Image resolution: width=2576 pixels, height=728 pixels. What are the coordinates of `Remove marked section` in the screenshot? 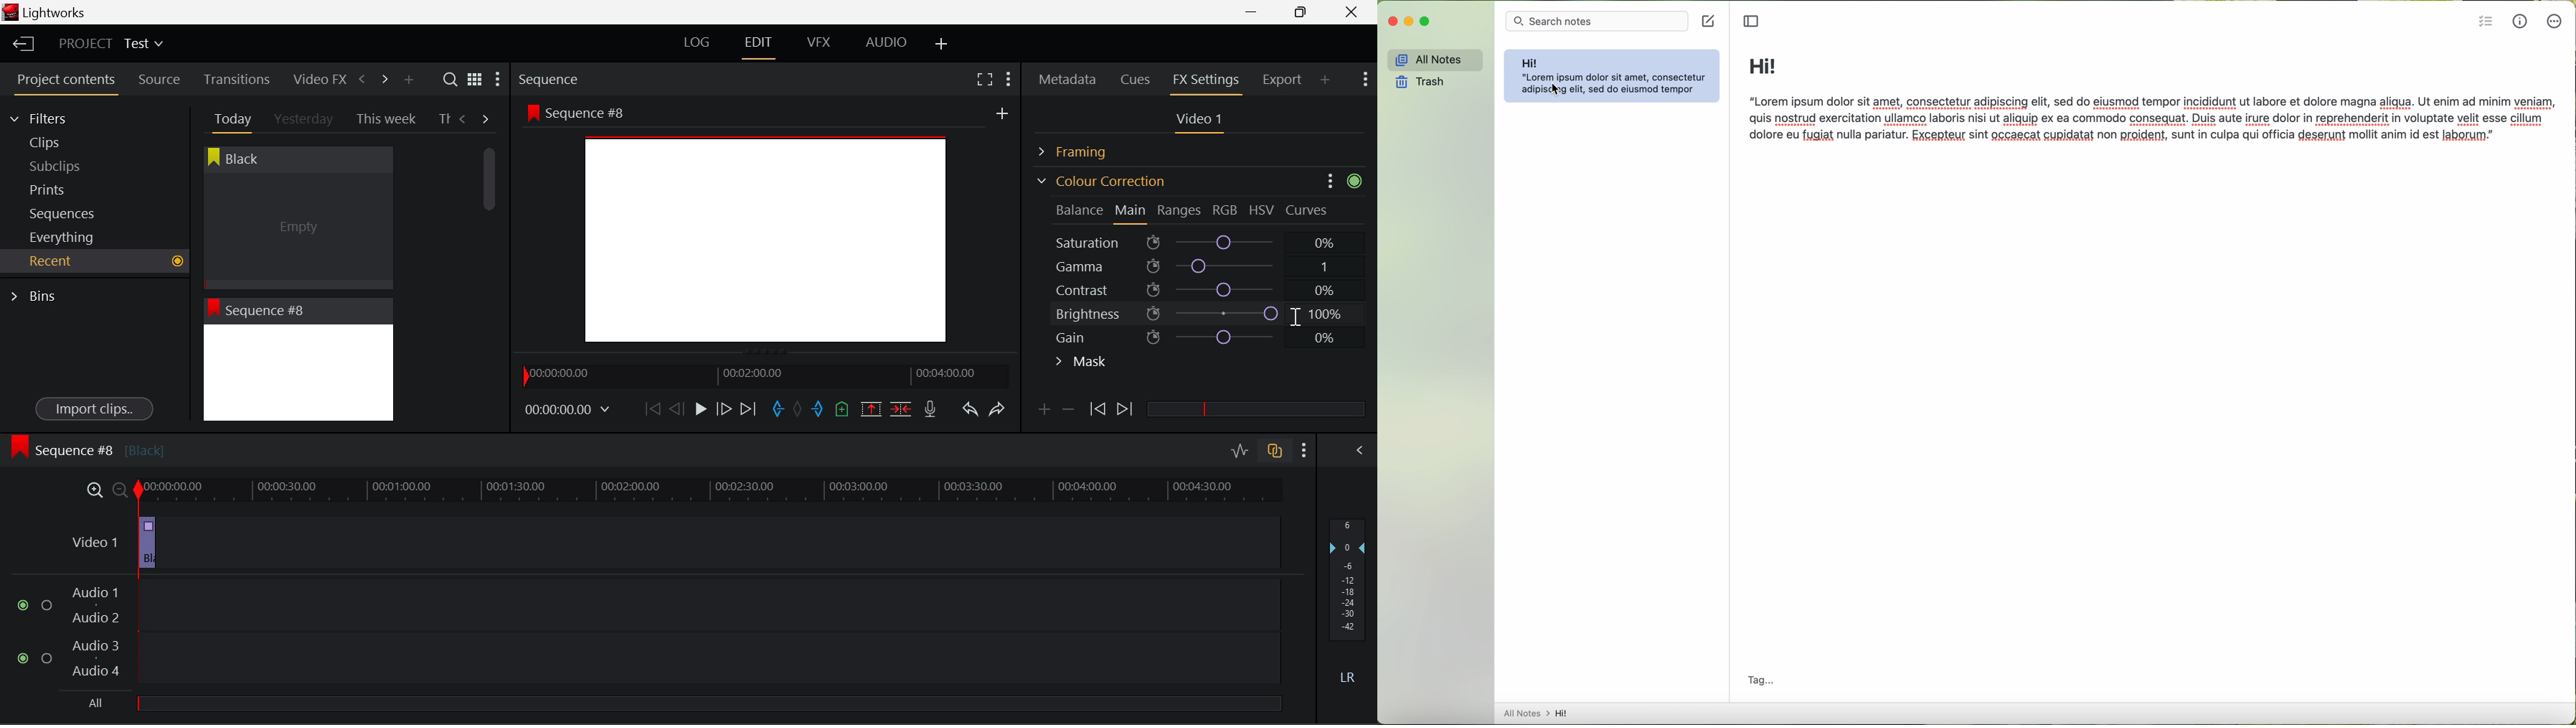 It's located at (870, 408).